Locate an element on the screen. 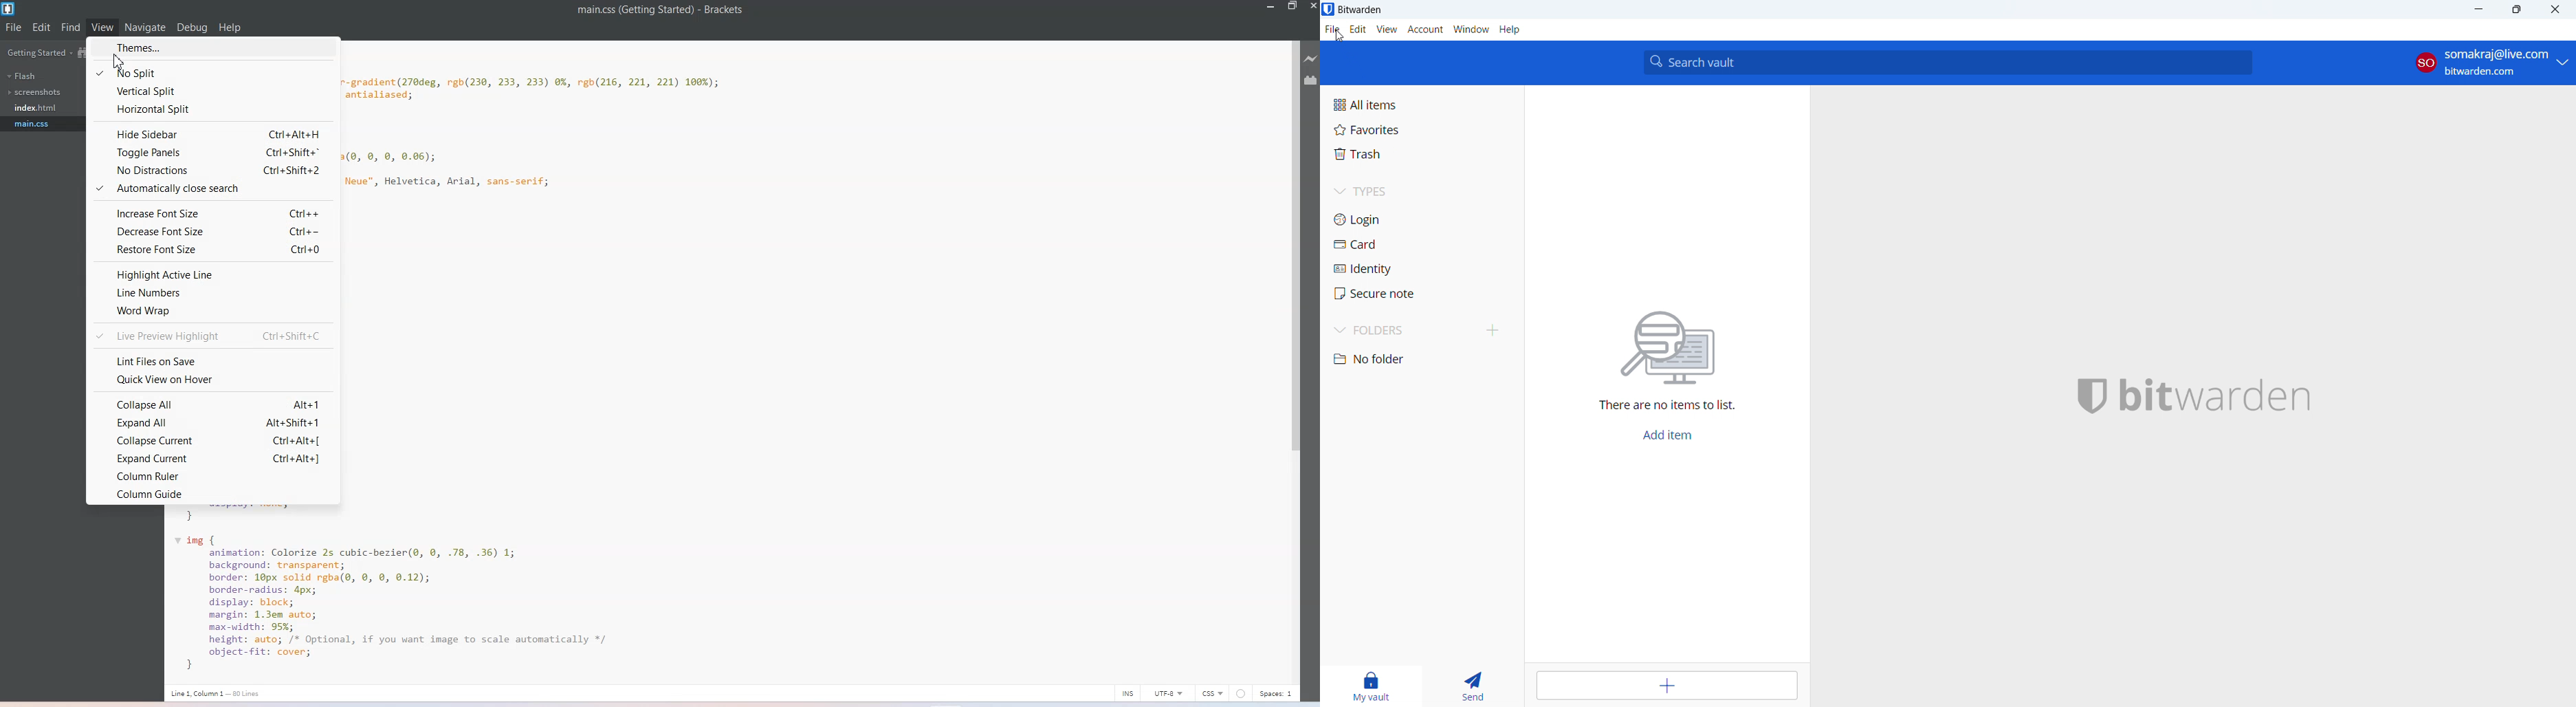  Increase font size is located at coordinates (214, 213).